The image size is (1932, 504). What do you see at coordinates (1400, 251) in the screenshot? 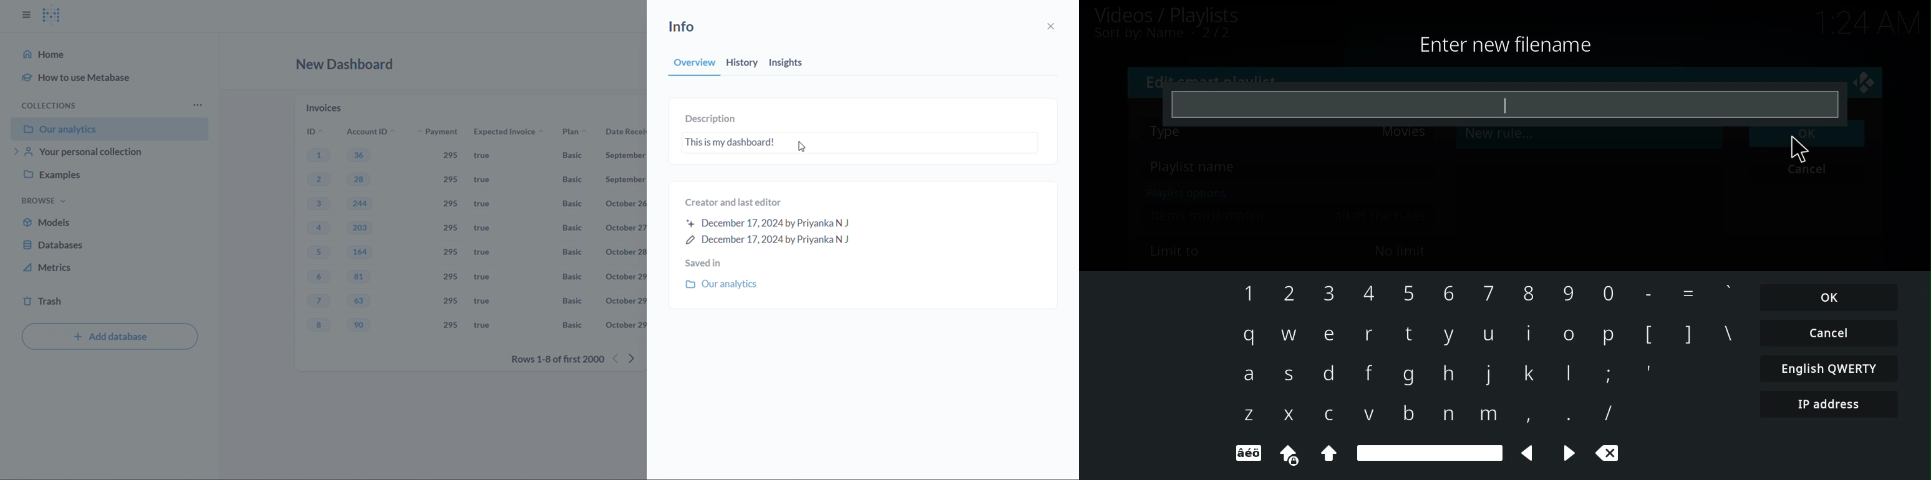
I see `no limit` at bounding box center [1400, 251].